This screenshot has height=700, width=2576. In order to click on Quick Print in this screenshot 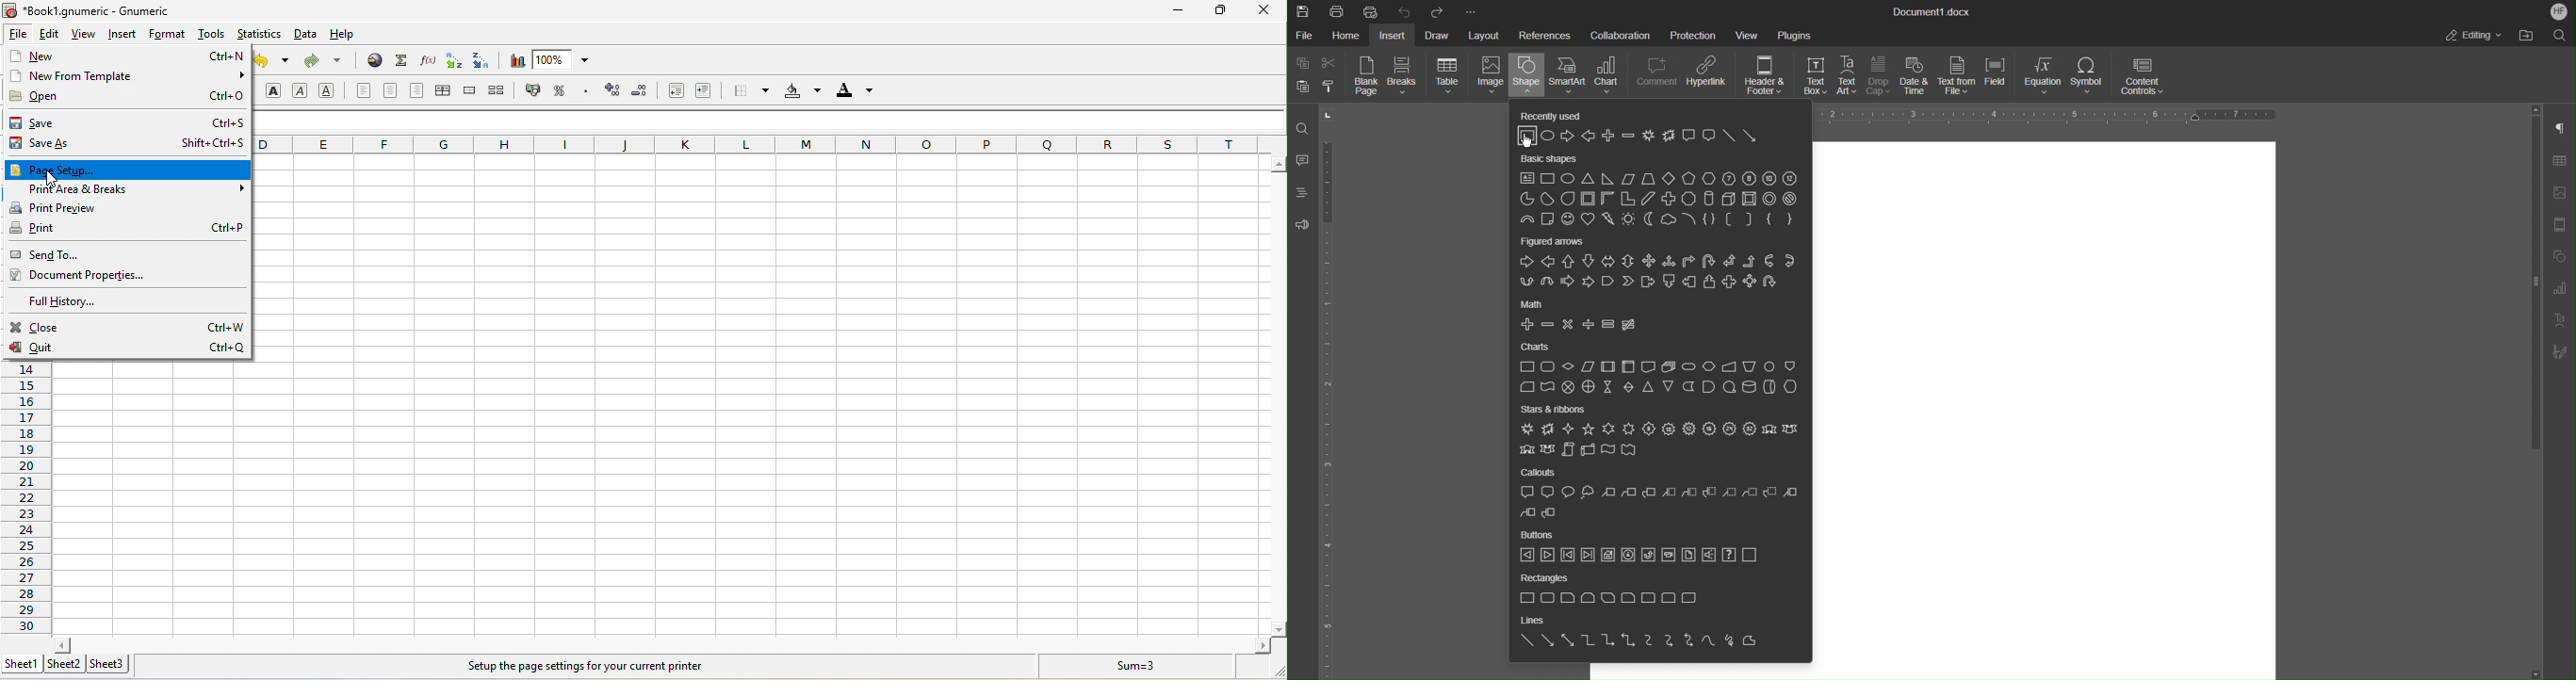, I will do `click(1371, 11)`.